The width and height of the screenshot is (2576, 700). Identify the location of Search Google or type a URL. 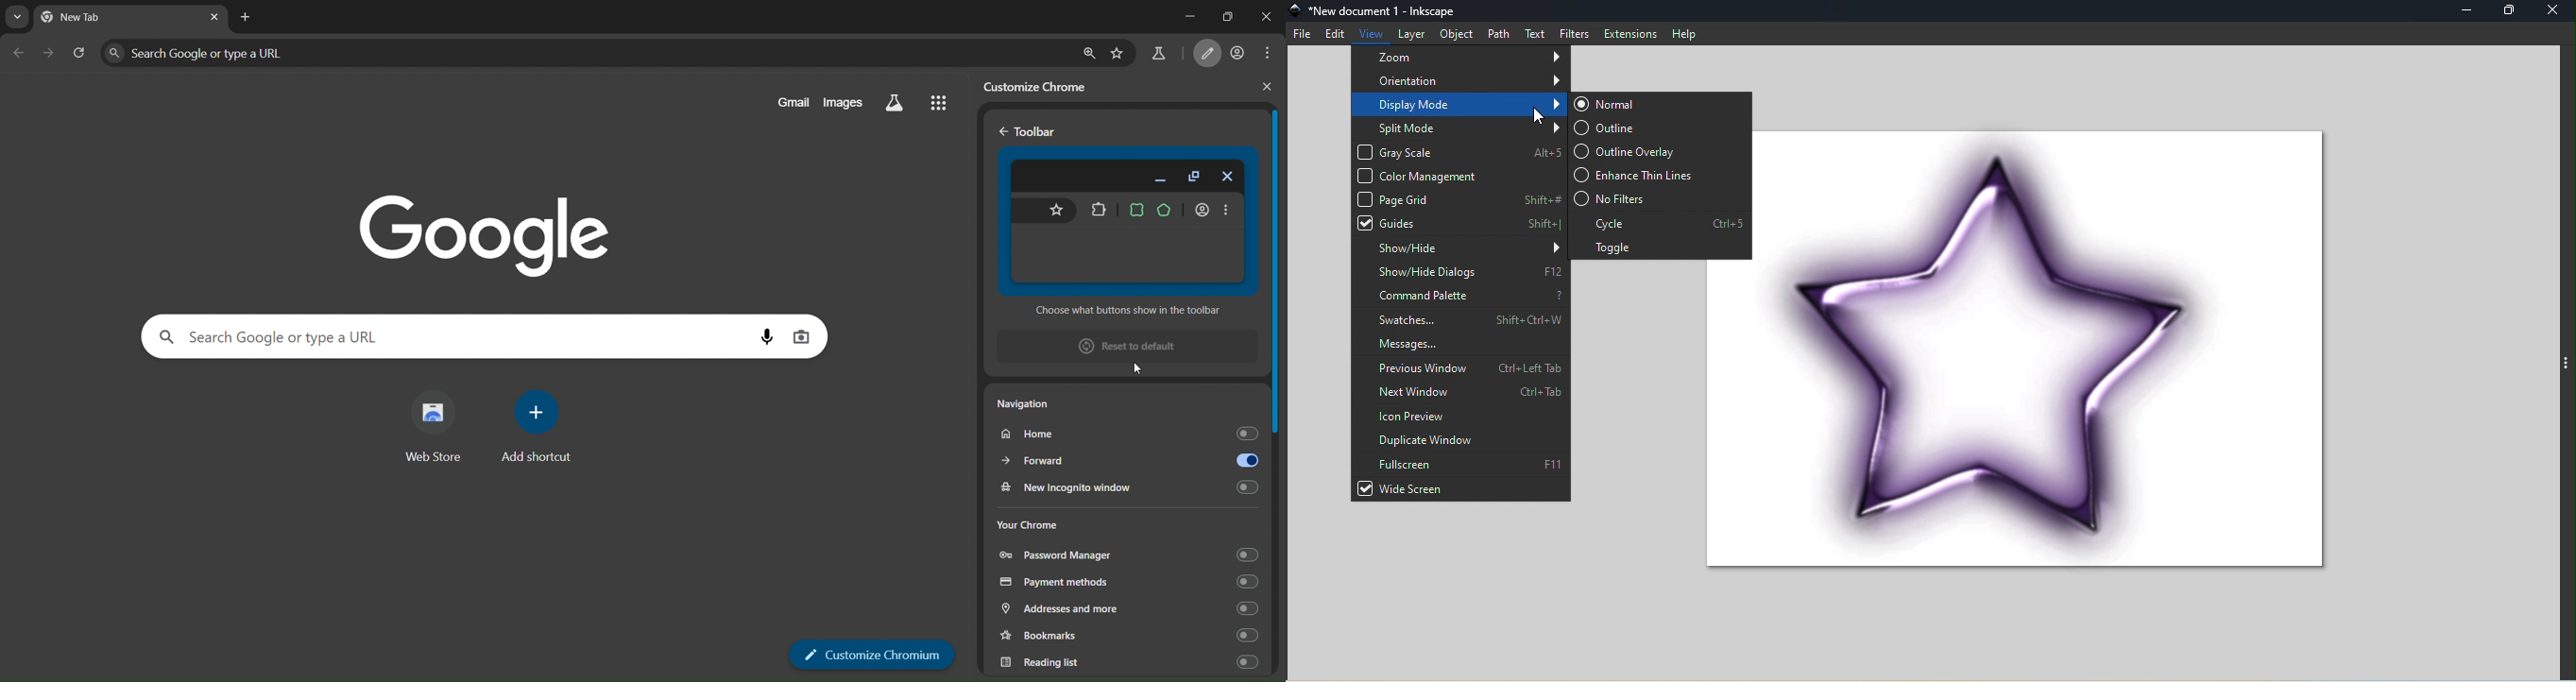
(453, 336).